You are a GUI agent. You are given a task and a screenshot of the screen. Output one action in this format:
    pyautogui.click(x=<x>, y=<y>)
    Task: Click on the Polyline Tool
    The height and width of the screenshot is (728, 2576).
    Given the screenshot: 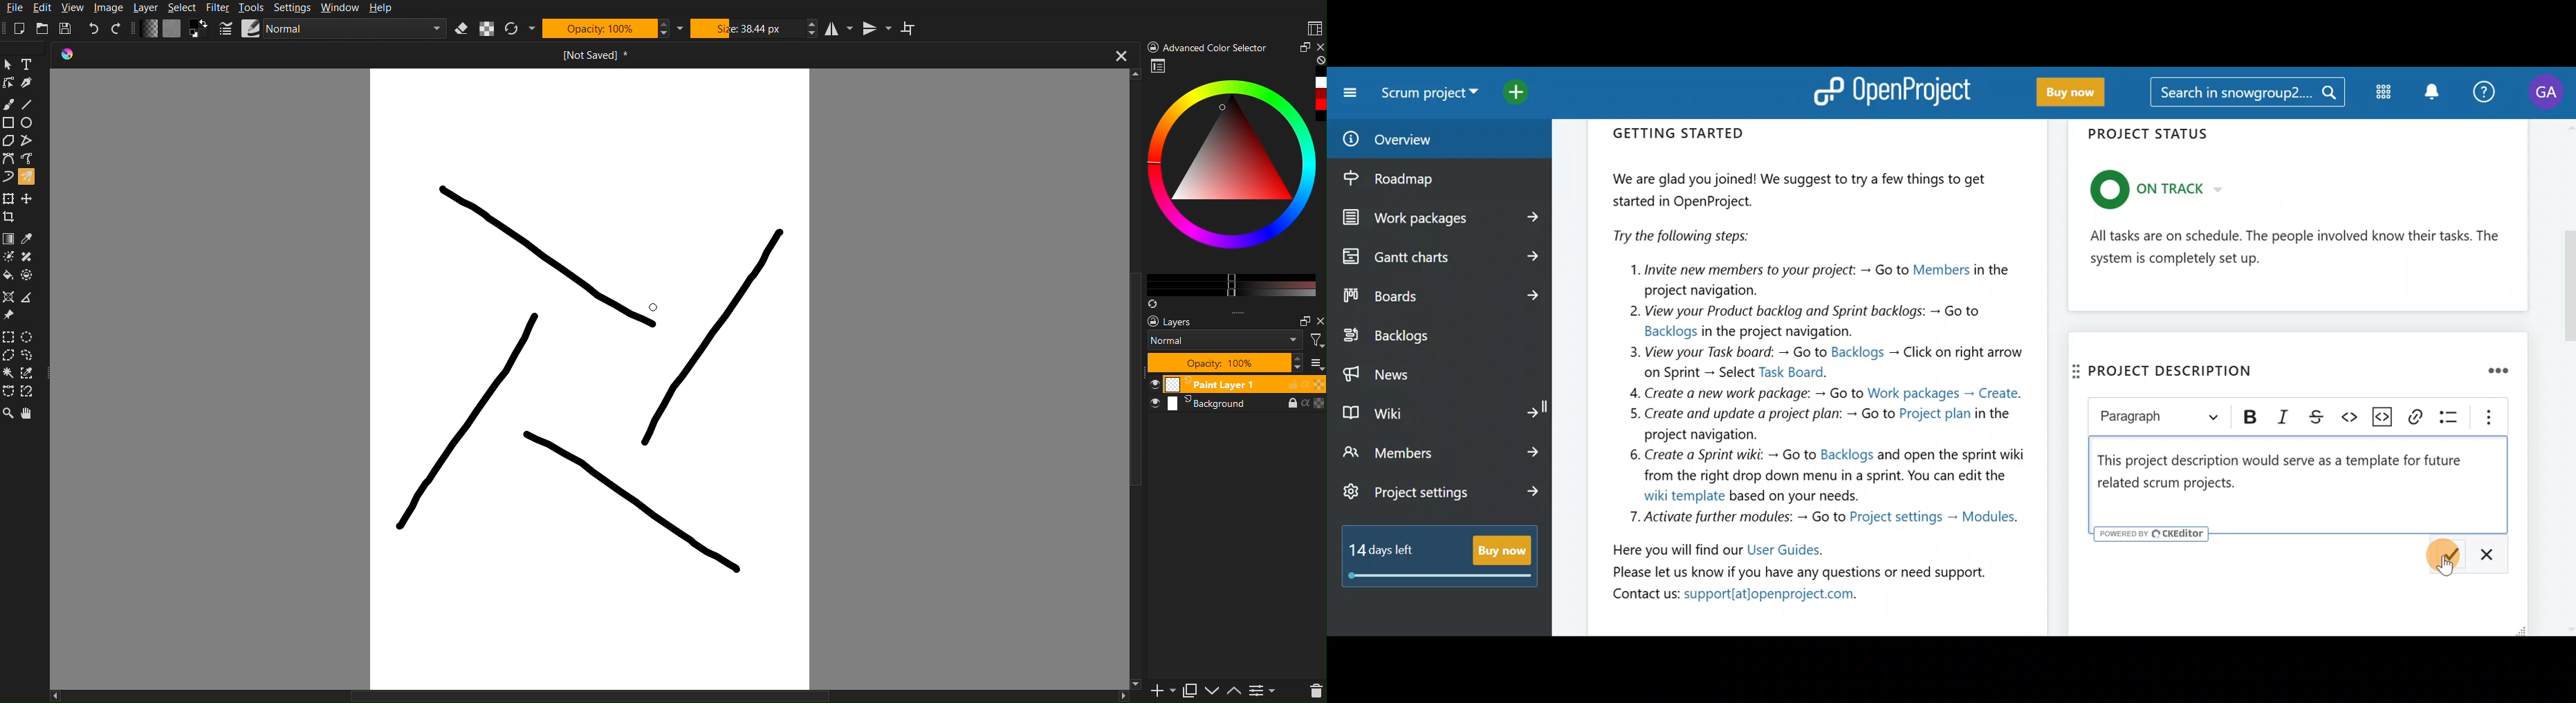 What is the action you would take?
    pyautogui.click(x=30, y=141)
    